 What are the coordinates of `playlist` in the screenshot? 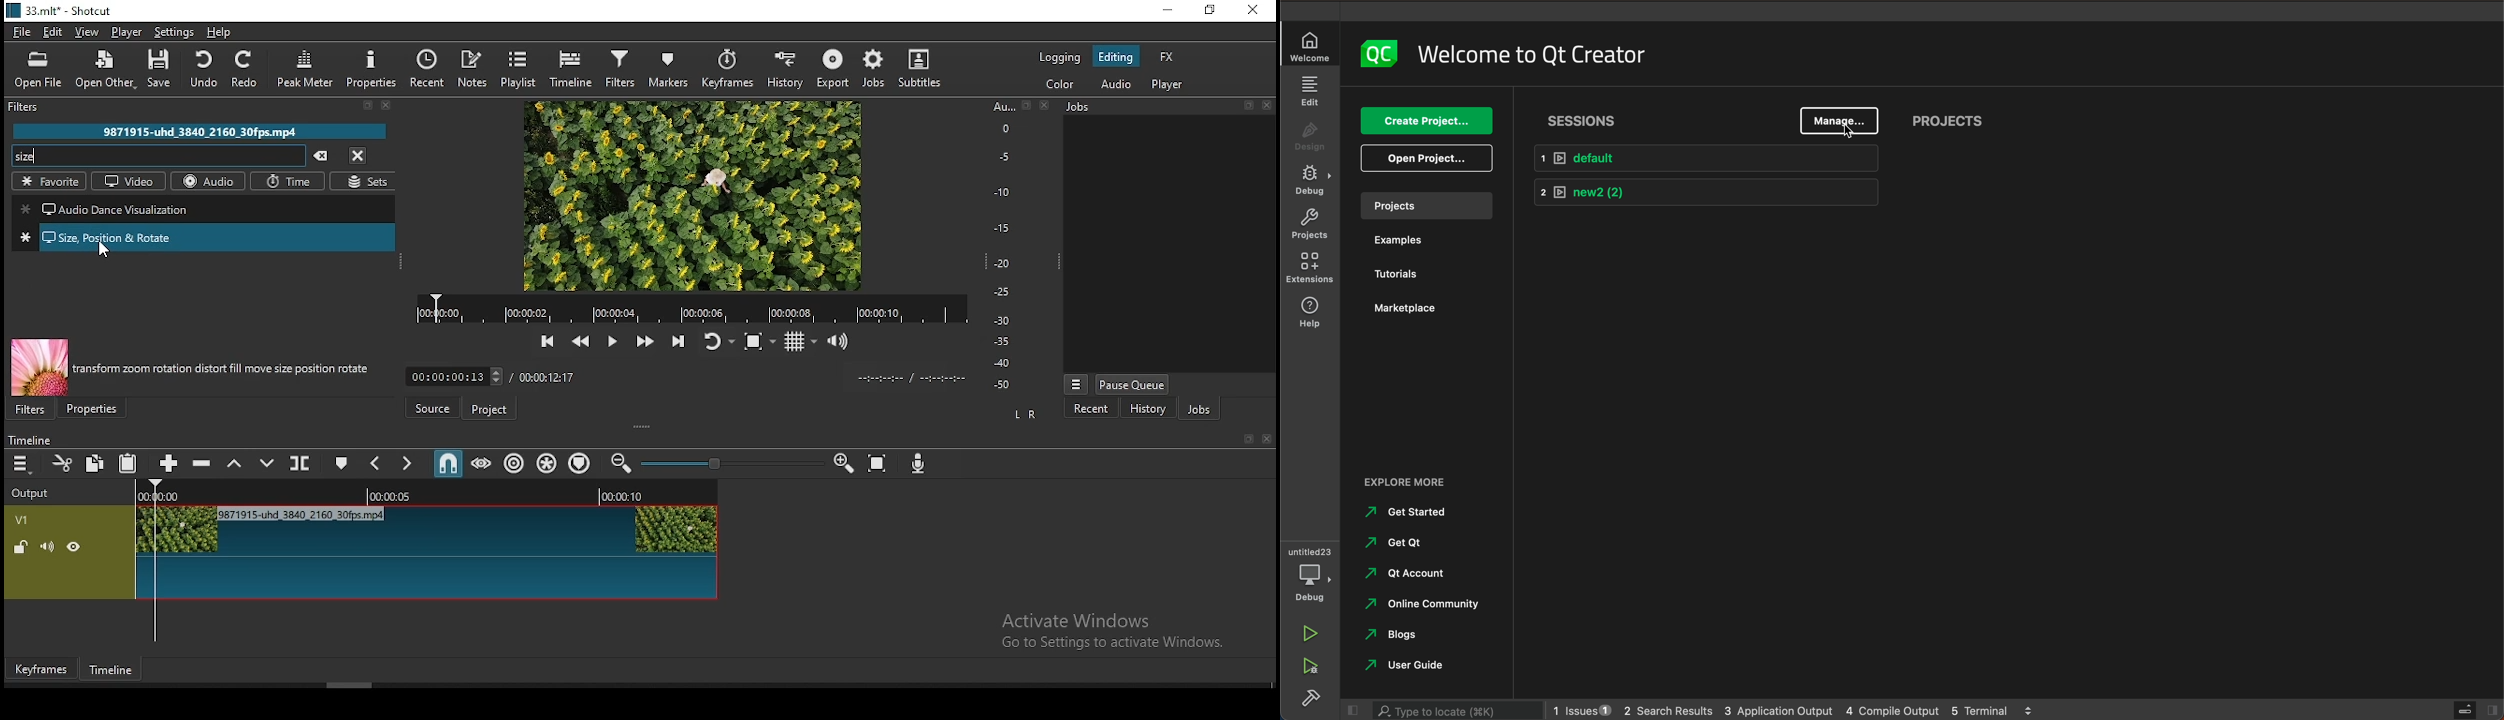 It's located at (521, 68).